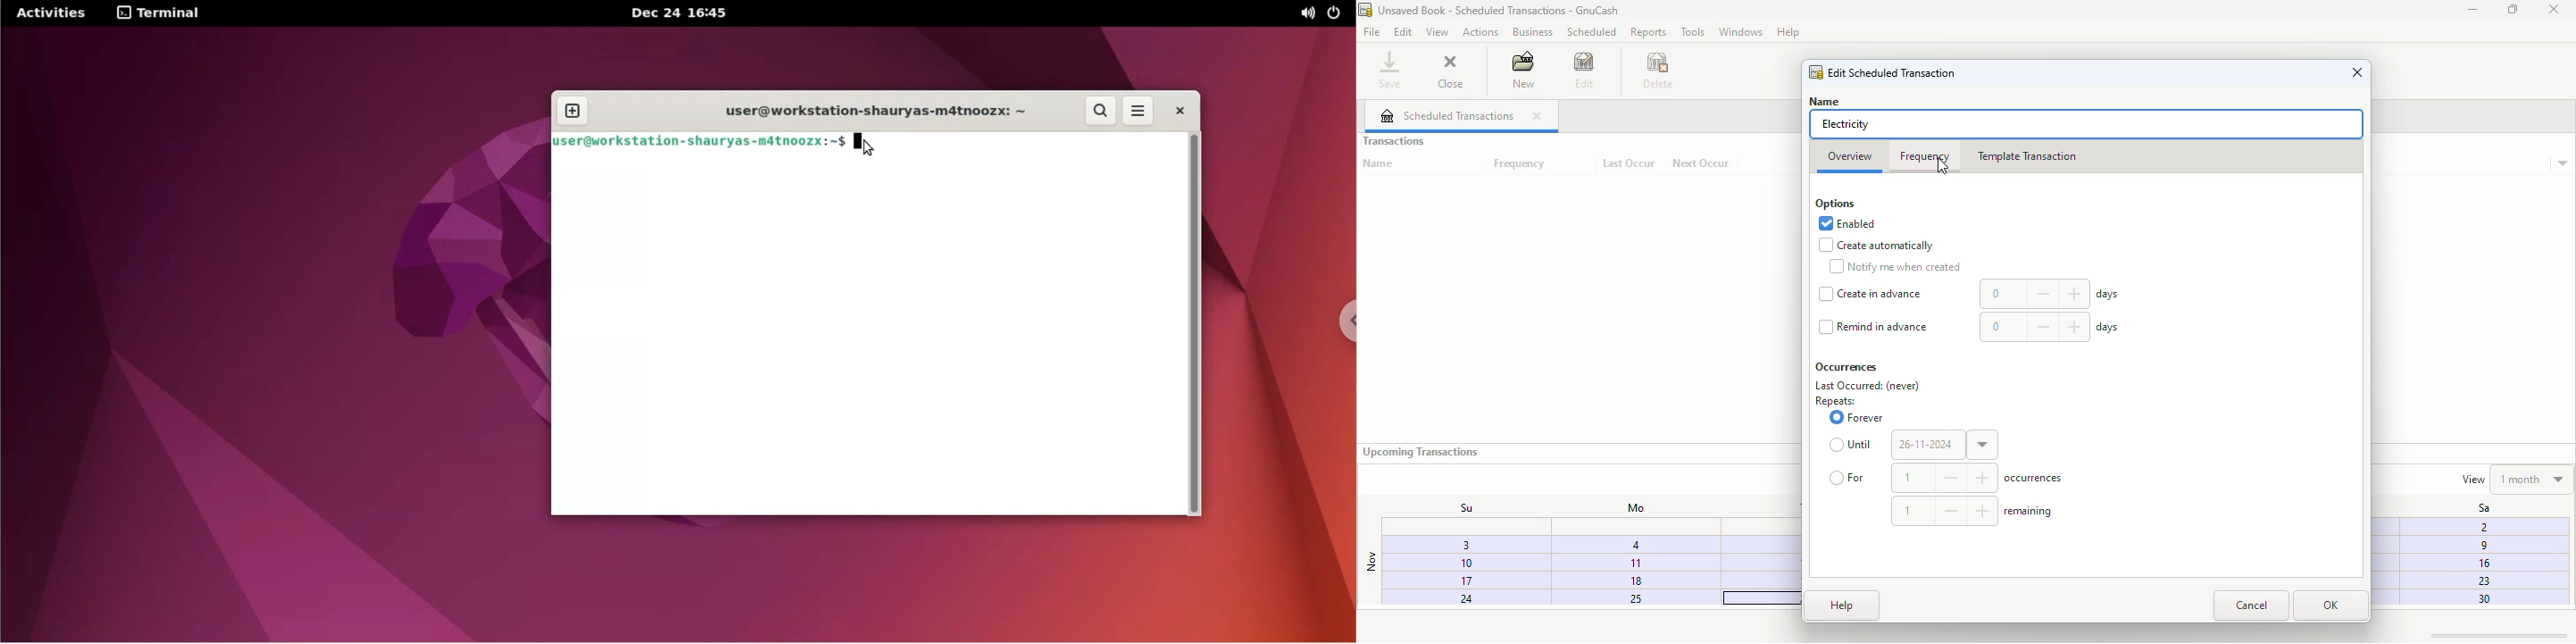 Image resolution: width=2576 pixels, height=644 pixels. What do you see at coordinates (1853, 445) in the screenshot?
I see `until` at bounding box center [1853, 445].